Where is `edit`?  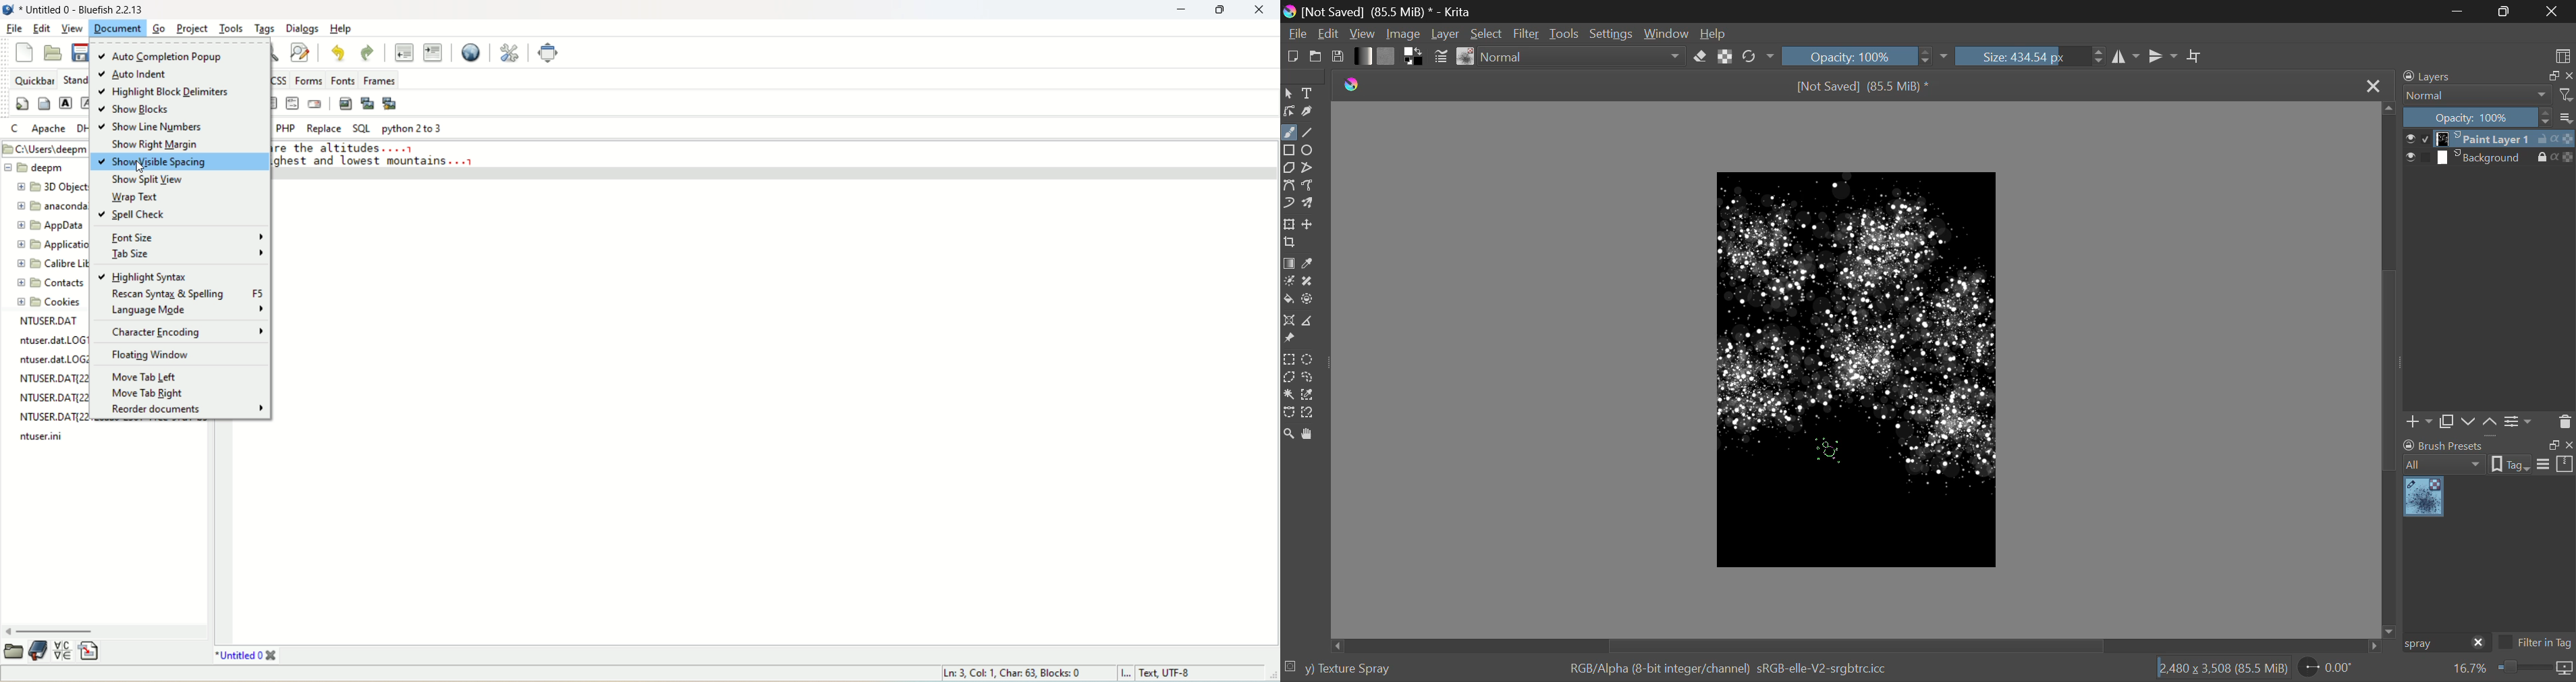 edit is located at coordinates (43, 27).